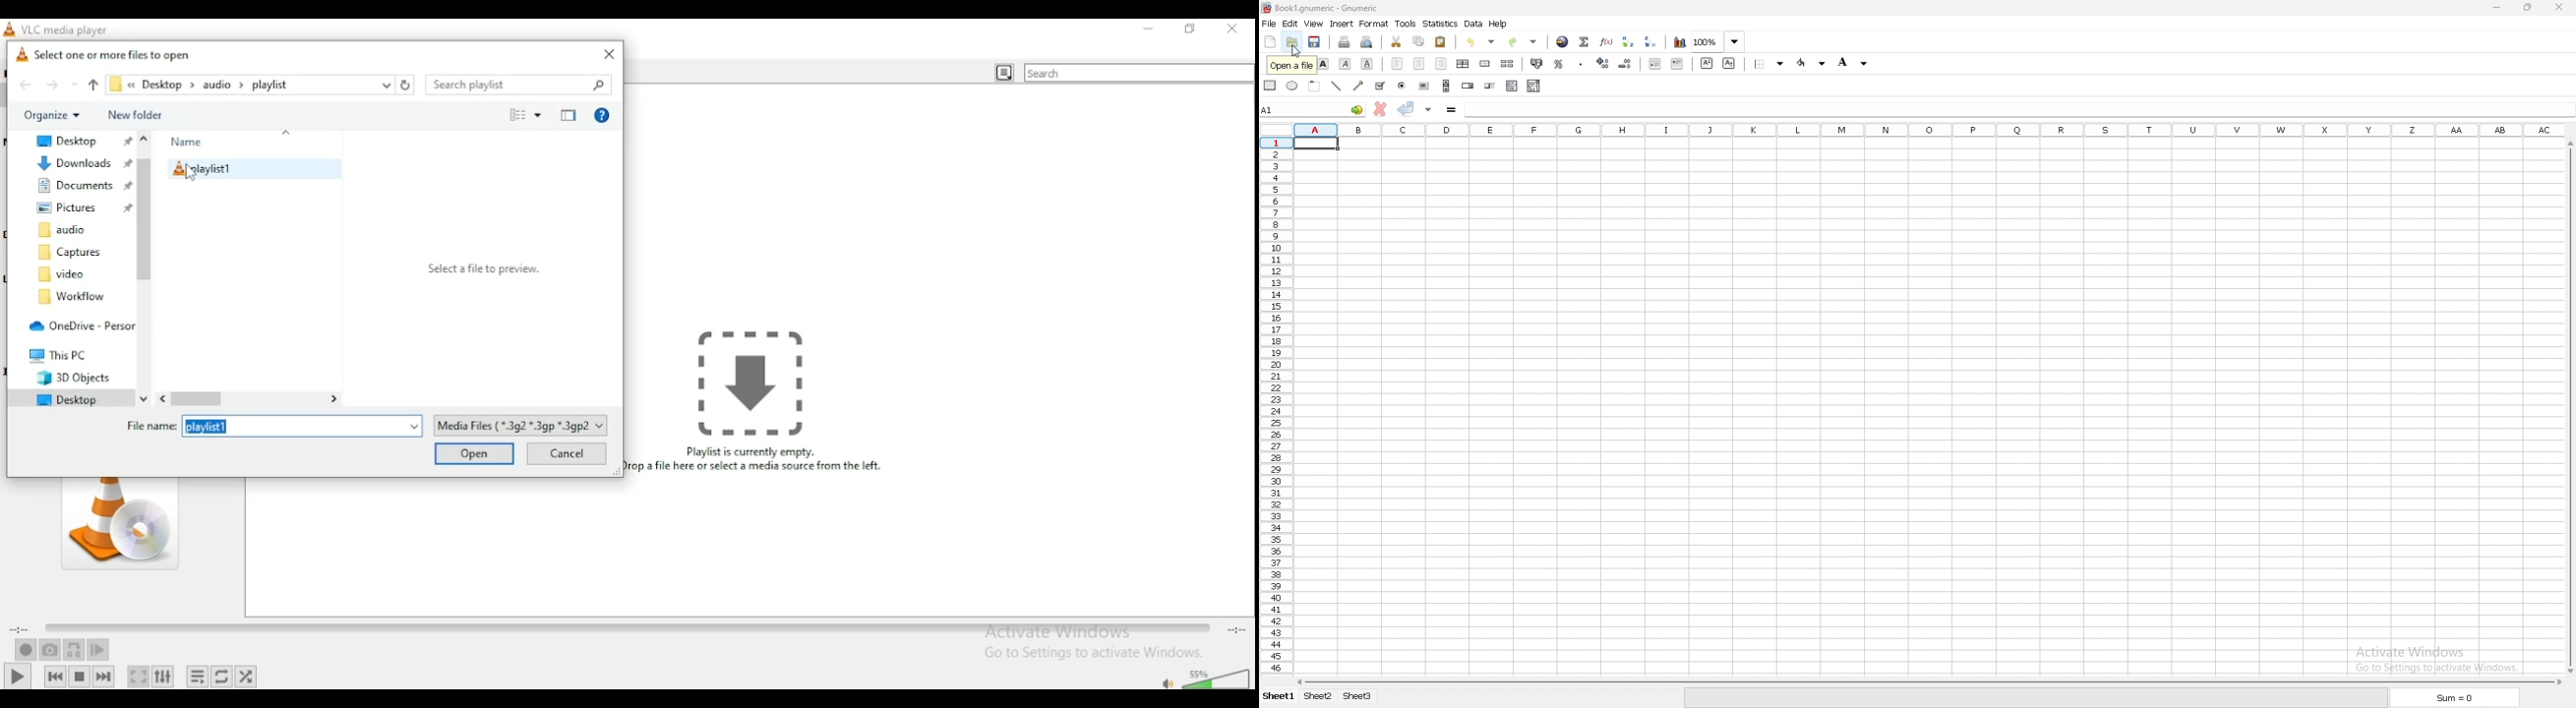 The width and height of the screenshot is (2576, 728). Describe the element at coordinates (55, 115) in the screenshot. I see `organize` at that location.